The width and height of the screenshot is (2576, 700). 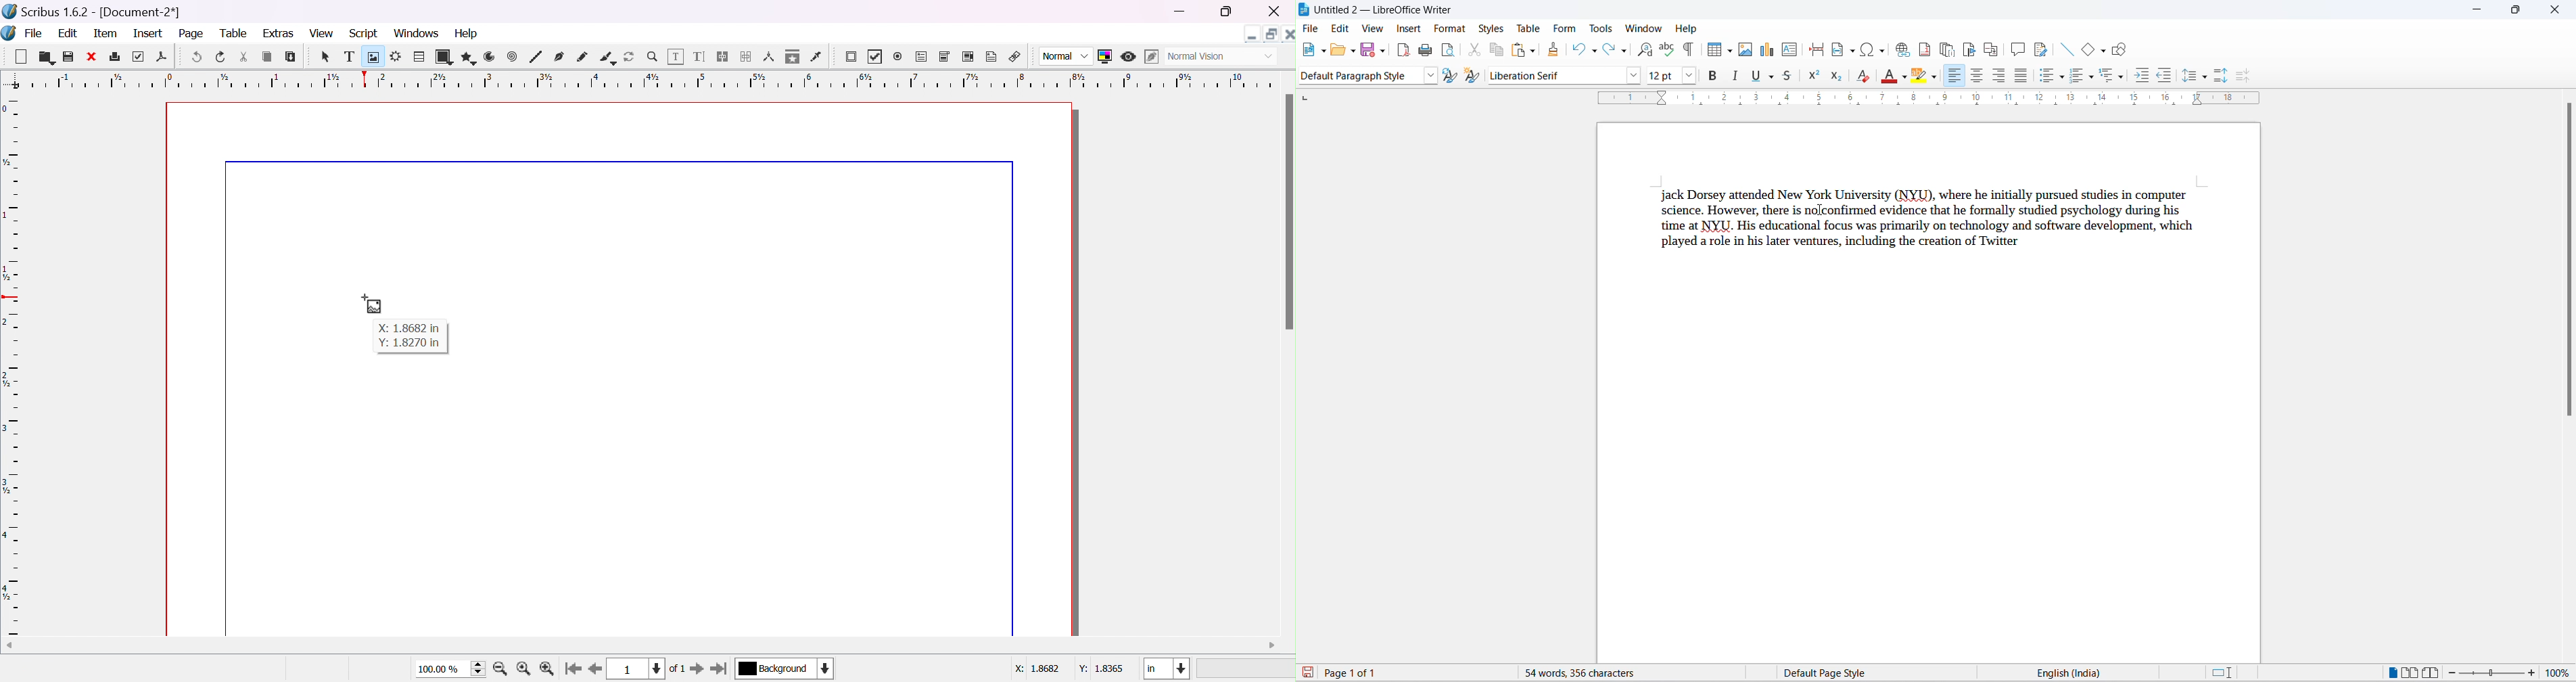 I want to click on page, so click(x=194, y=35).